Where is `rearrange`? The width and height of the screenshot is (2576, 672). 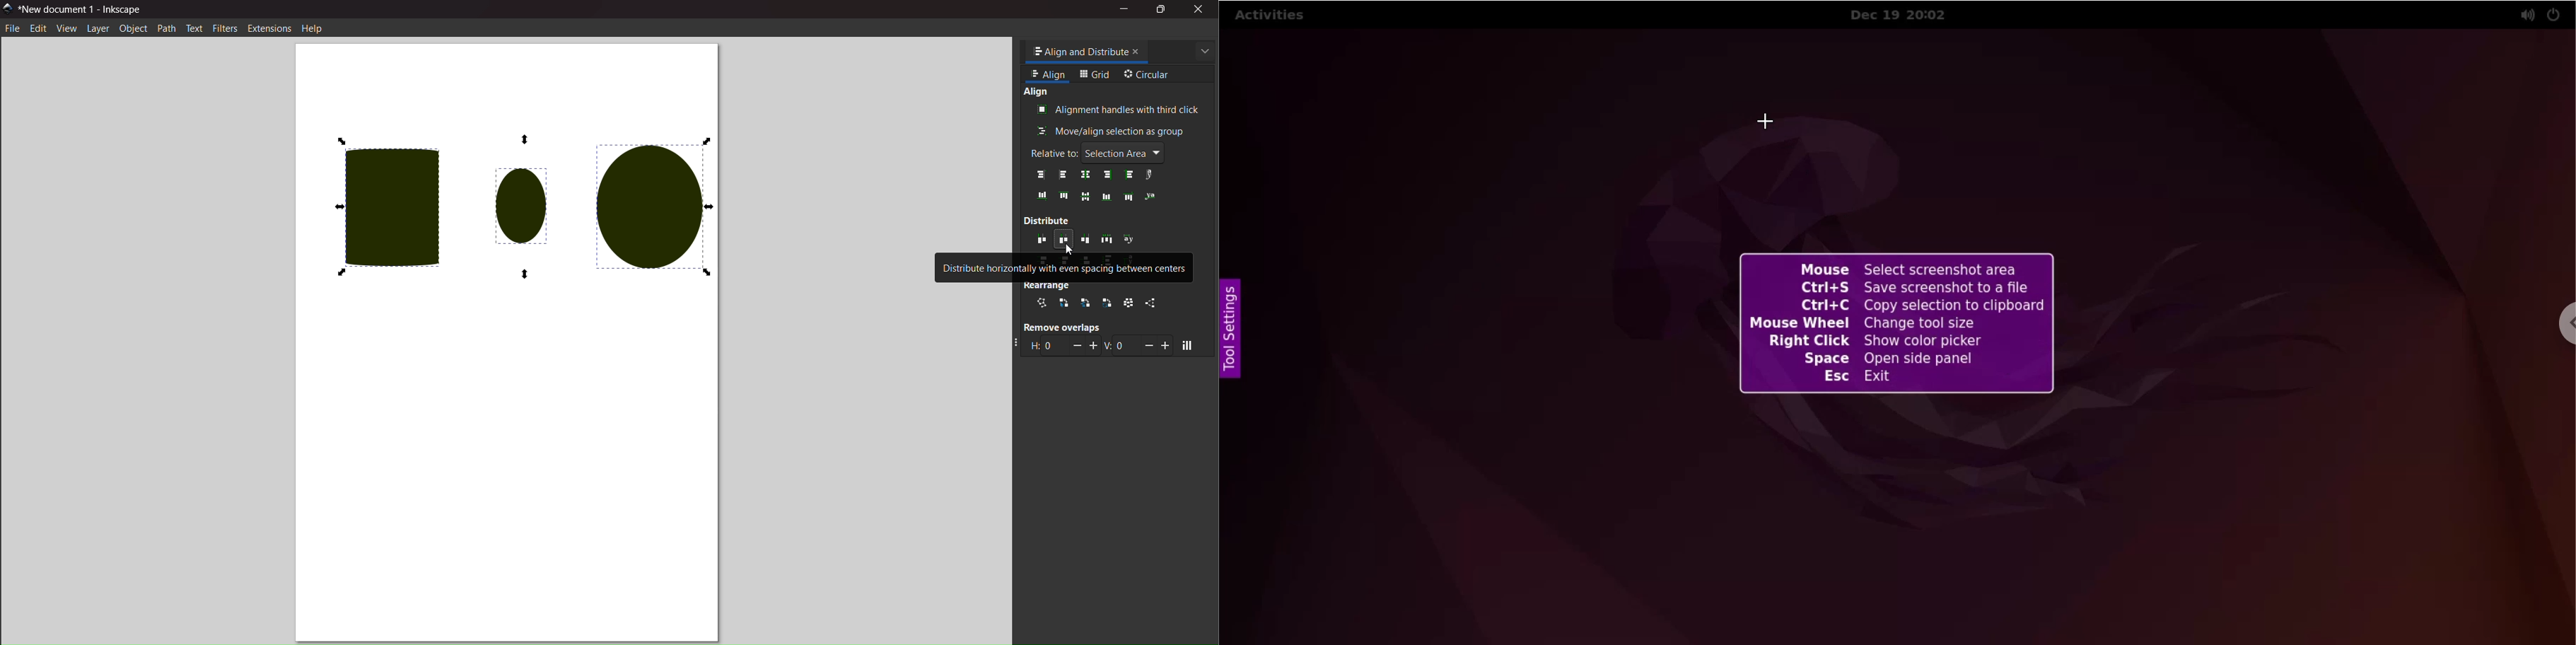
rearrange is located at coordinates (1049, 288).